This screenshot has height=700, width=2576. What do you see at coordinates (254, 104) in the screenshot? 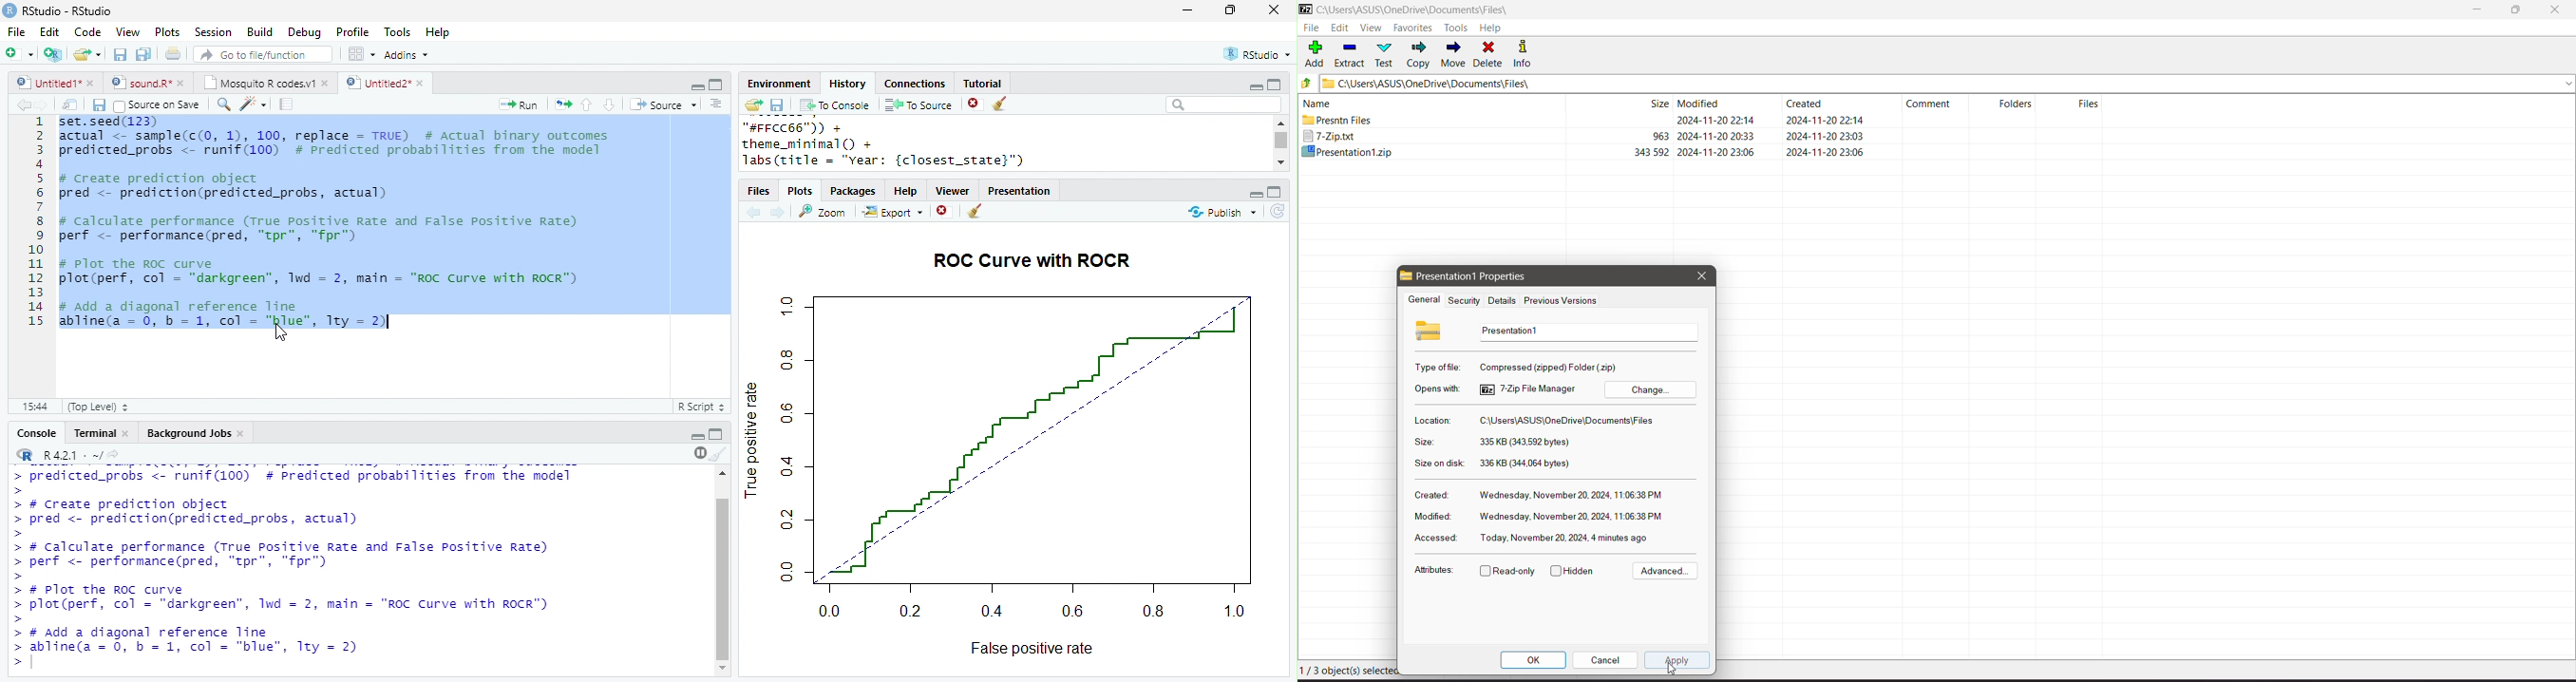
I see `code tools` at bounding box center [254, 104].